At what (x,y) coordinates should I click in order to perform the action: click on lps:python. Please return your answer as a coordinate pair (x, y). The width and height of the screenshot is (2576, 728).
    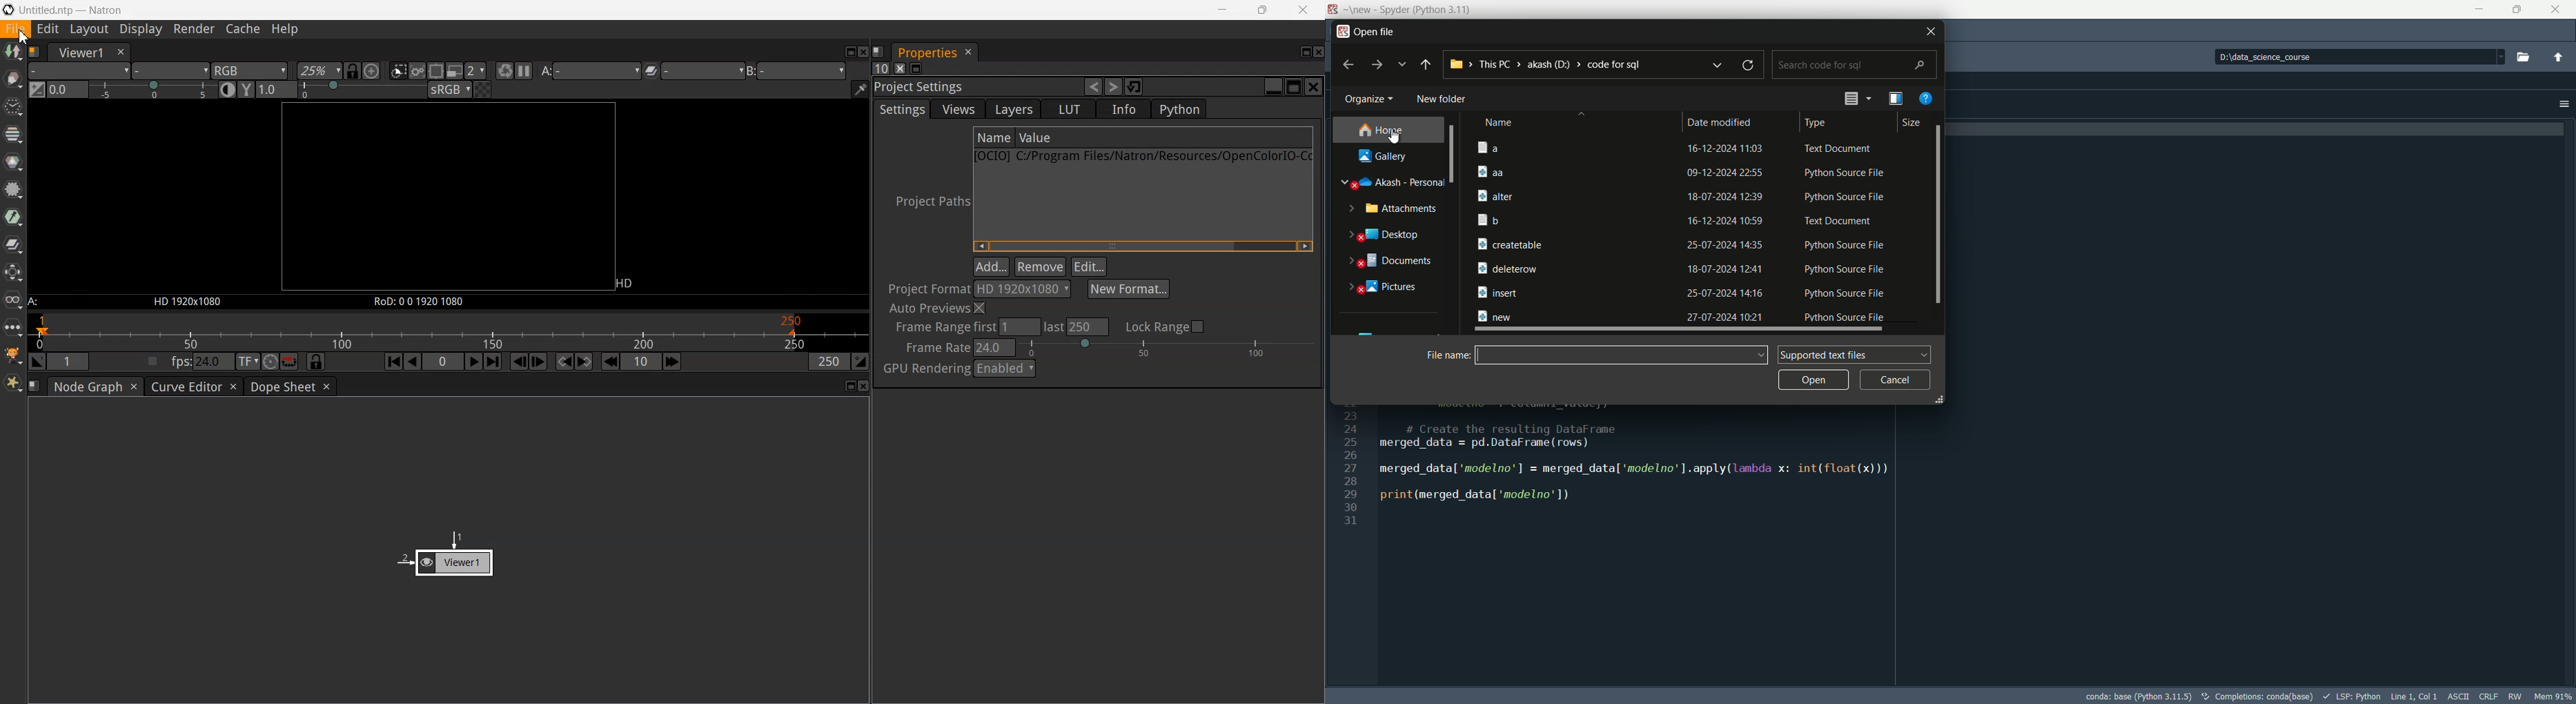
    Looking at the image, I should click on (2351, 696).